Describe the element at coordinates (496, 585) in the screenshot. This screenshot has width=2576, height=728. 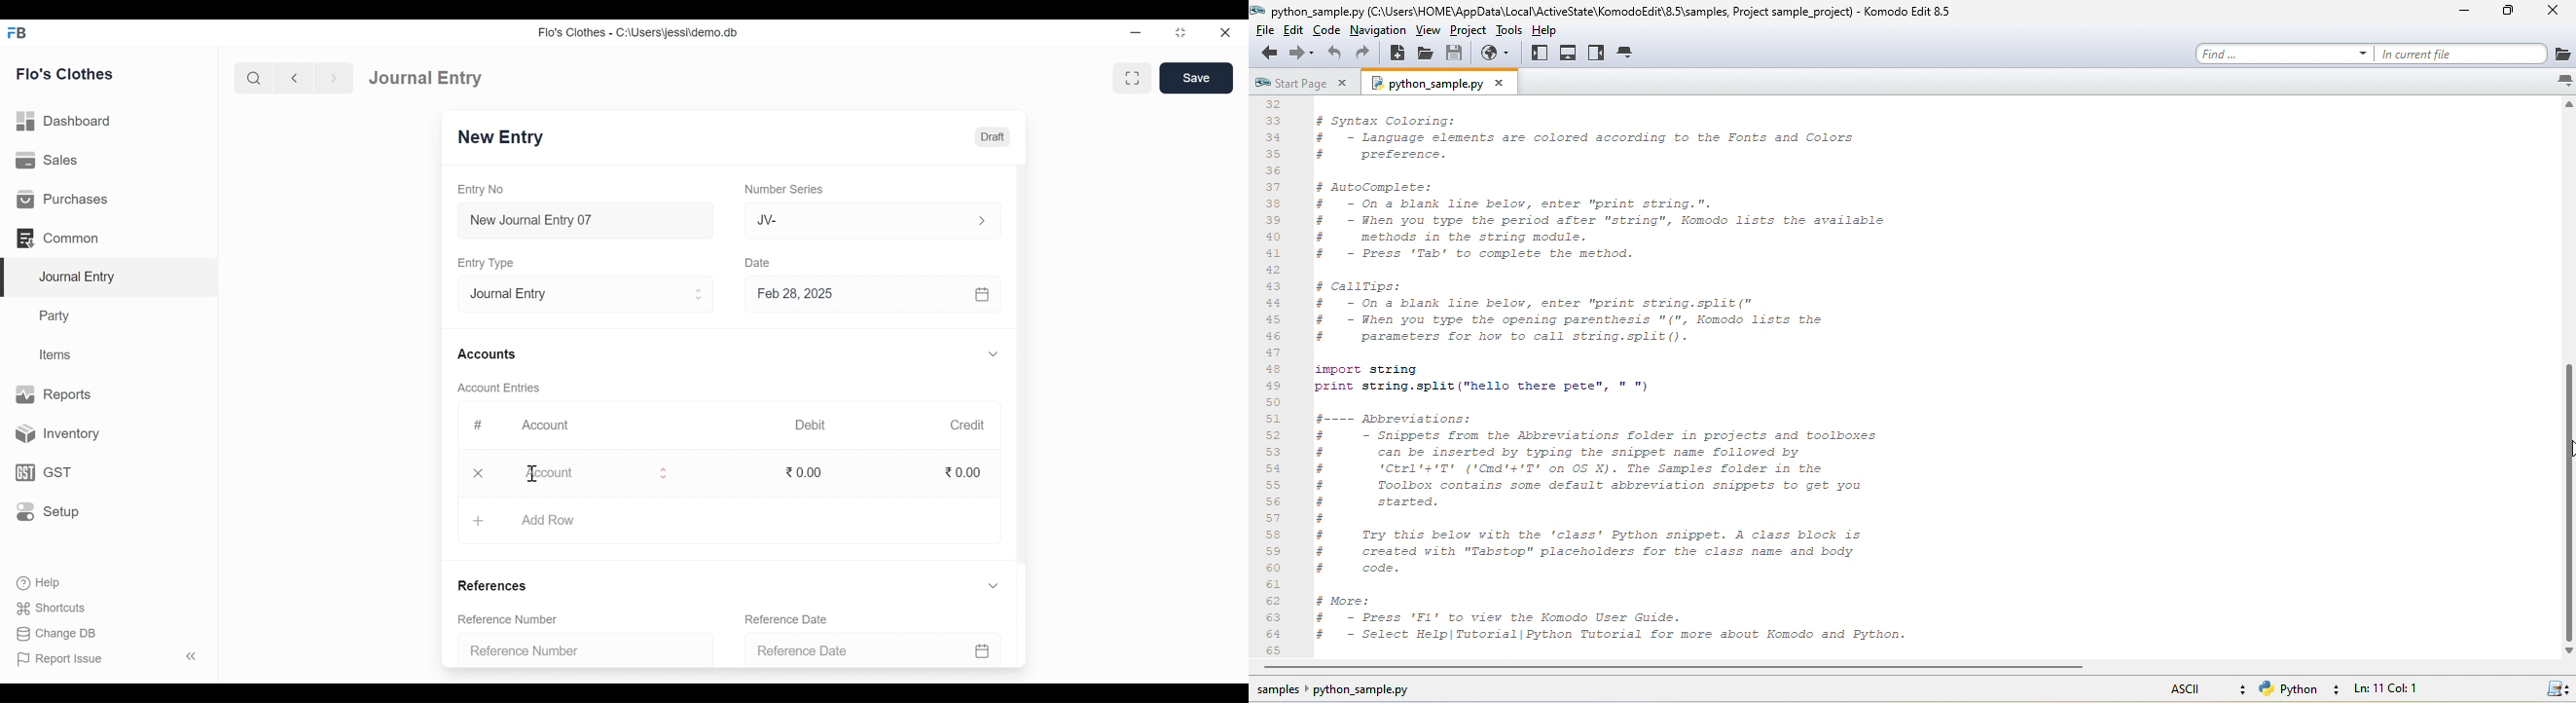
I see `References` at that location.